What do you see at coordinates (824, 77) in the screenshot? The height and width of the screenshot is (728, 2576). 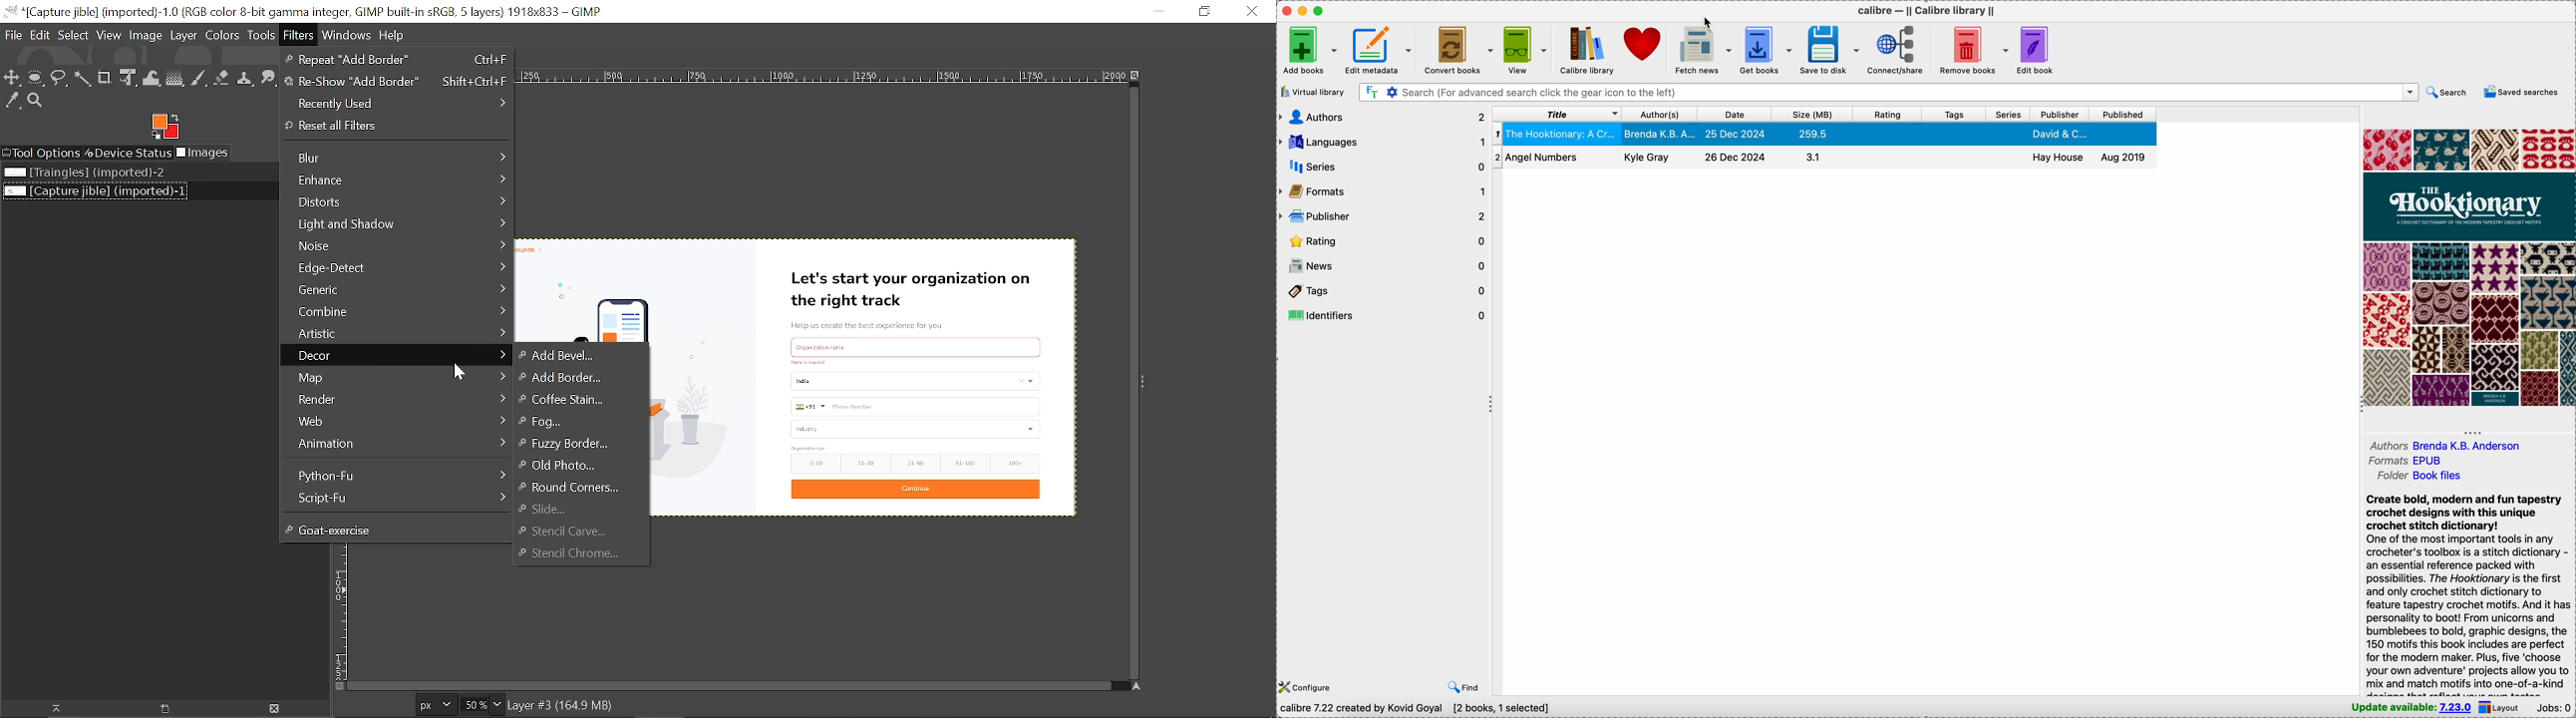 I see `Horizontal label` at bounding box center [824, 77].